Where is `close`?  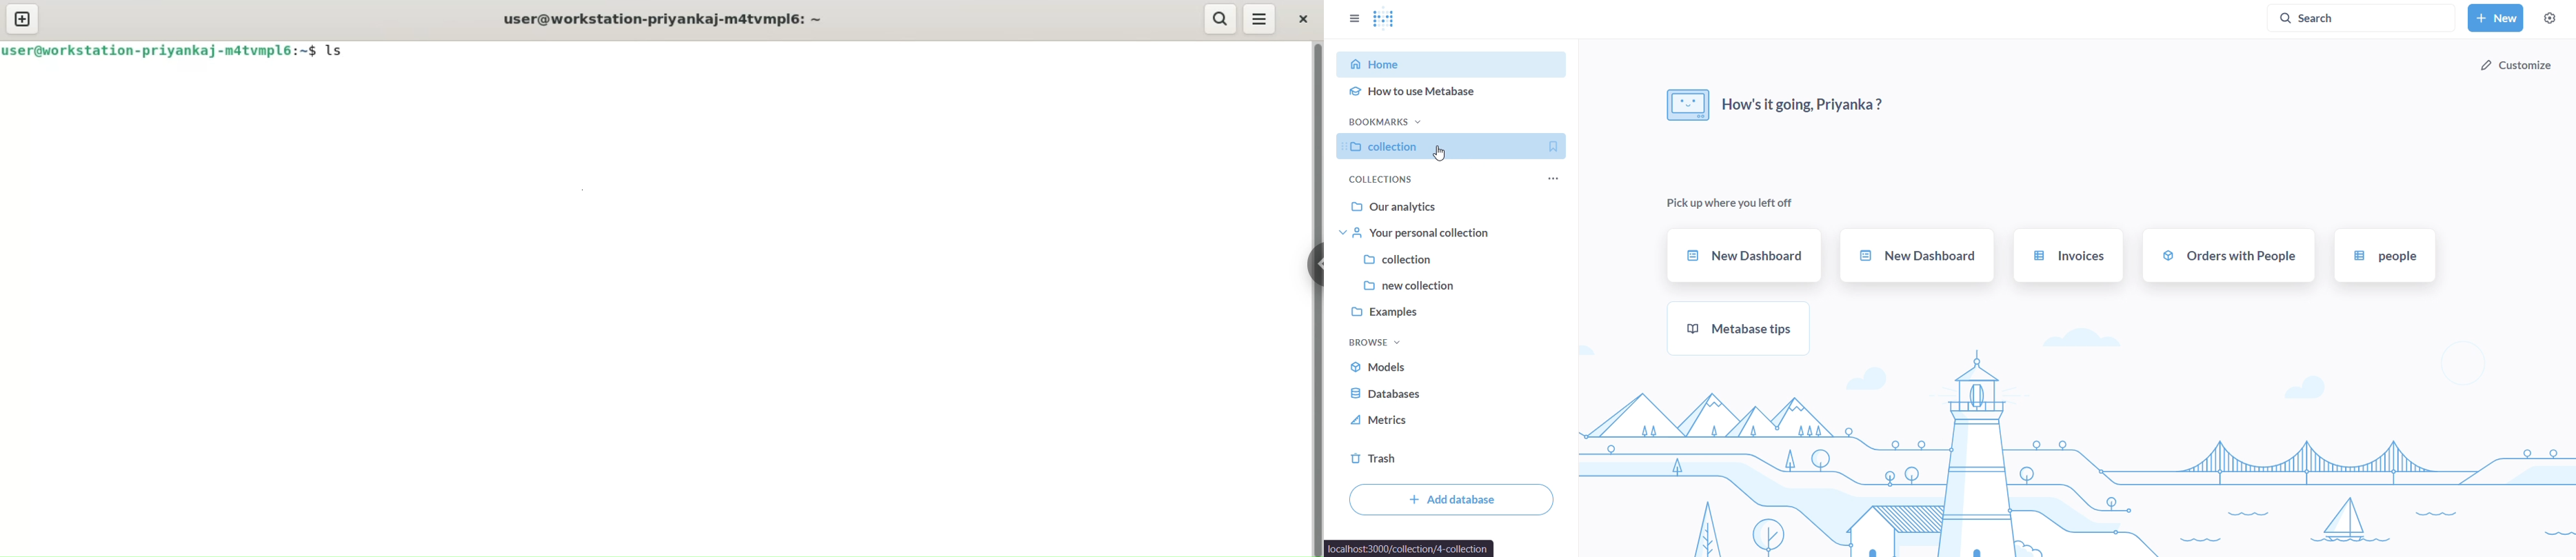
close is located at coordinates (1305, 19).